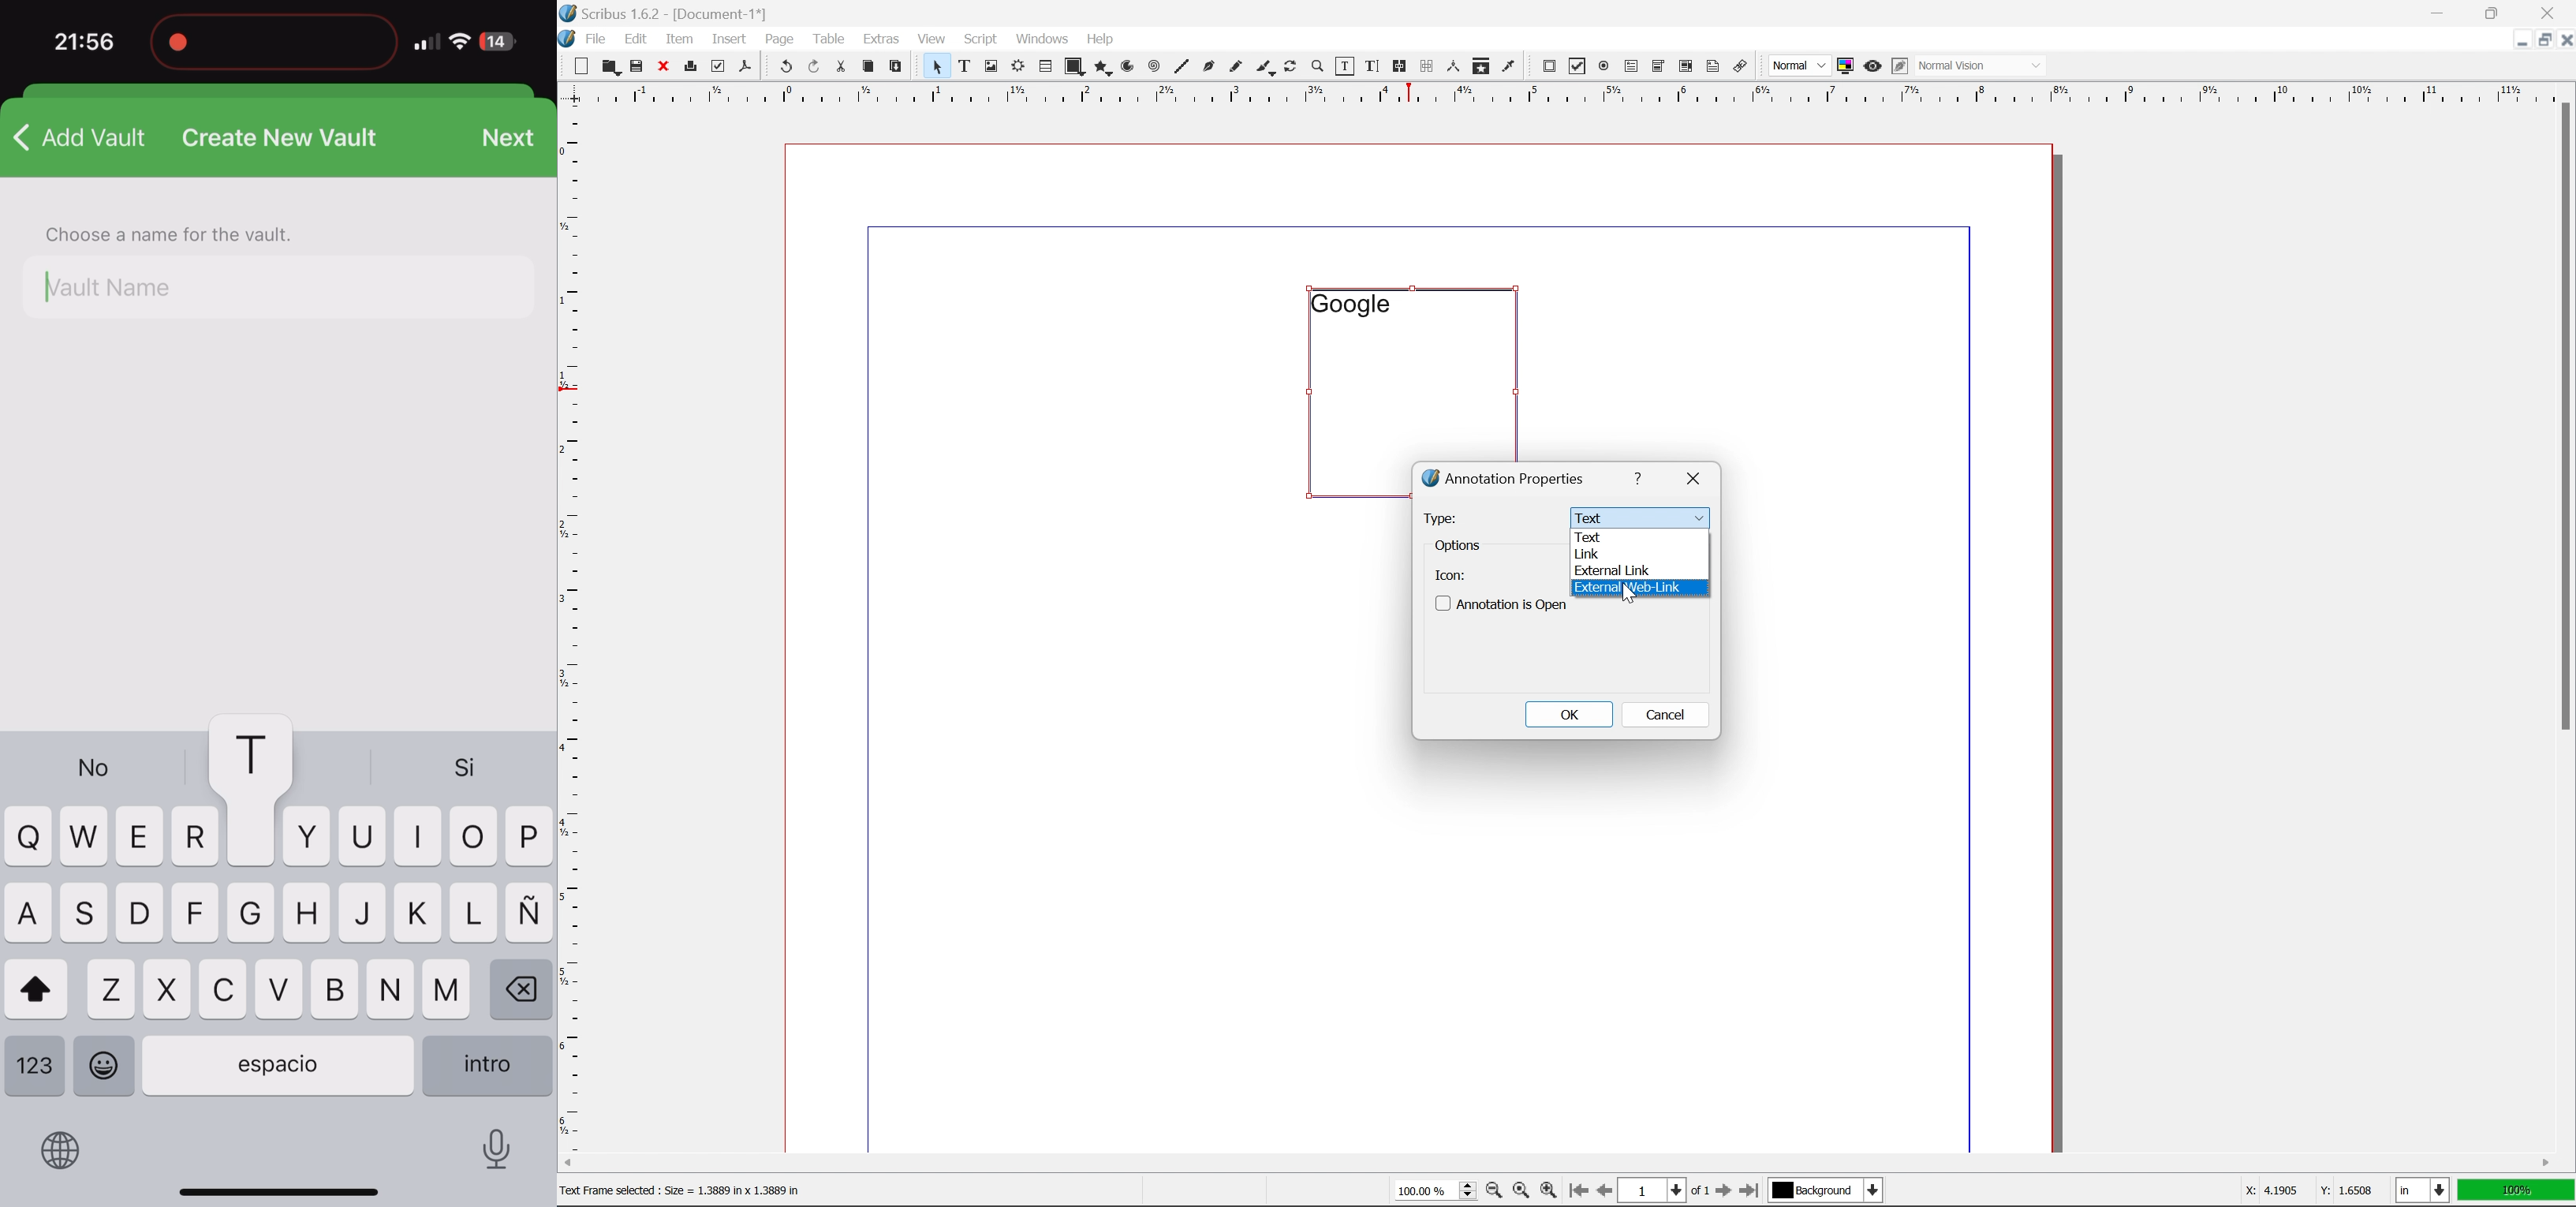 This screenshot has width=2576, height=1232. I want to click on undo, so click(785, 68).